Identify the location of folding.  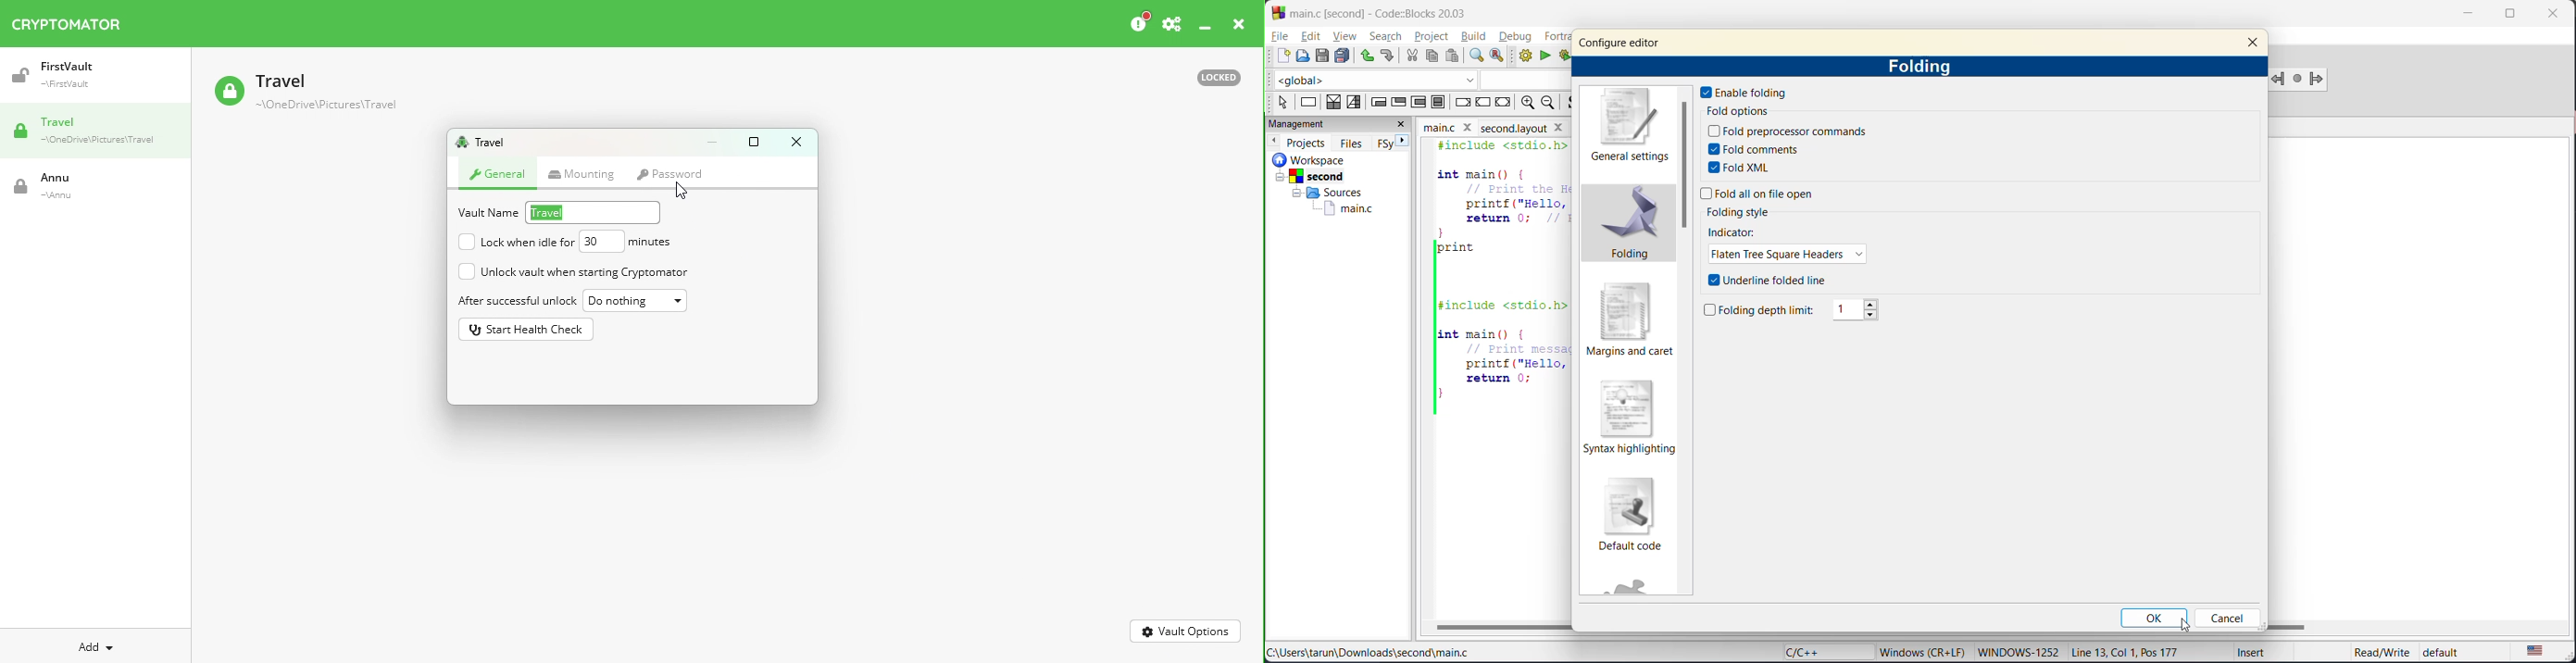
(1632, 228).